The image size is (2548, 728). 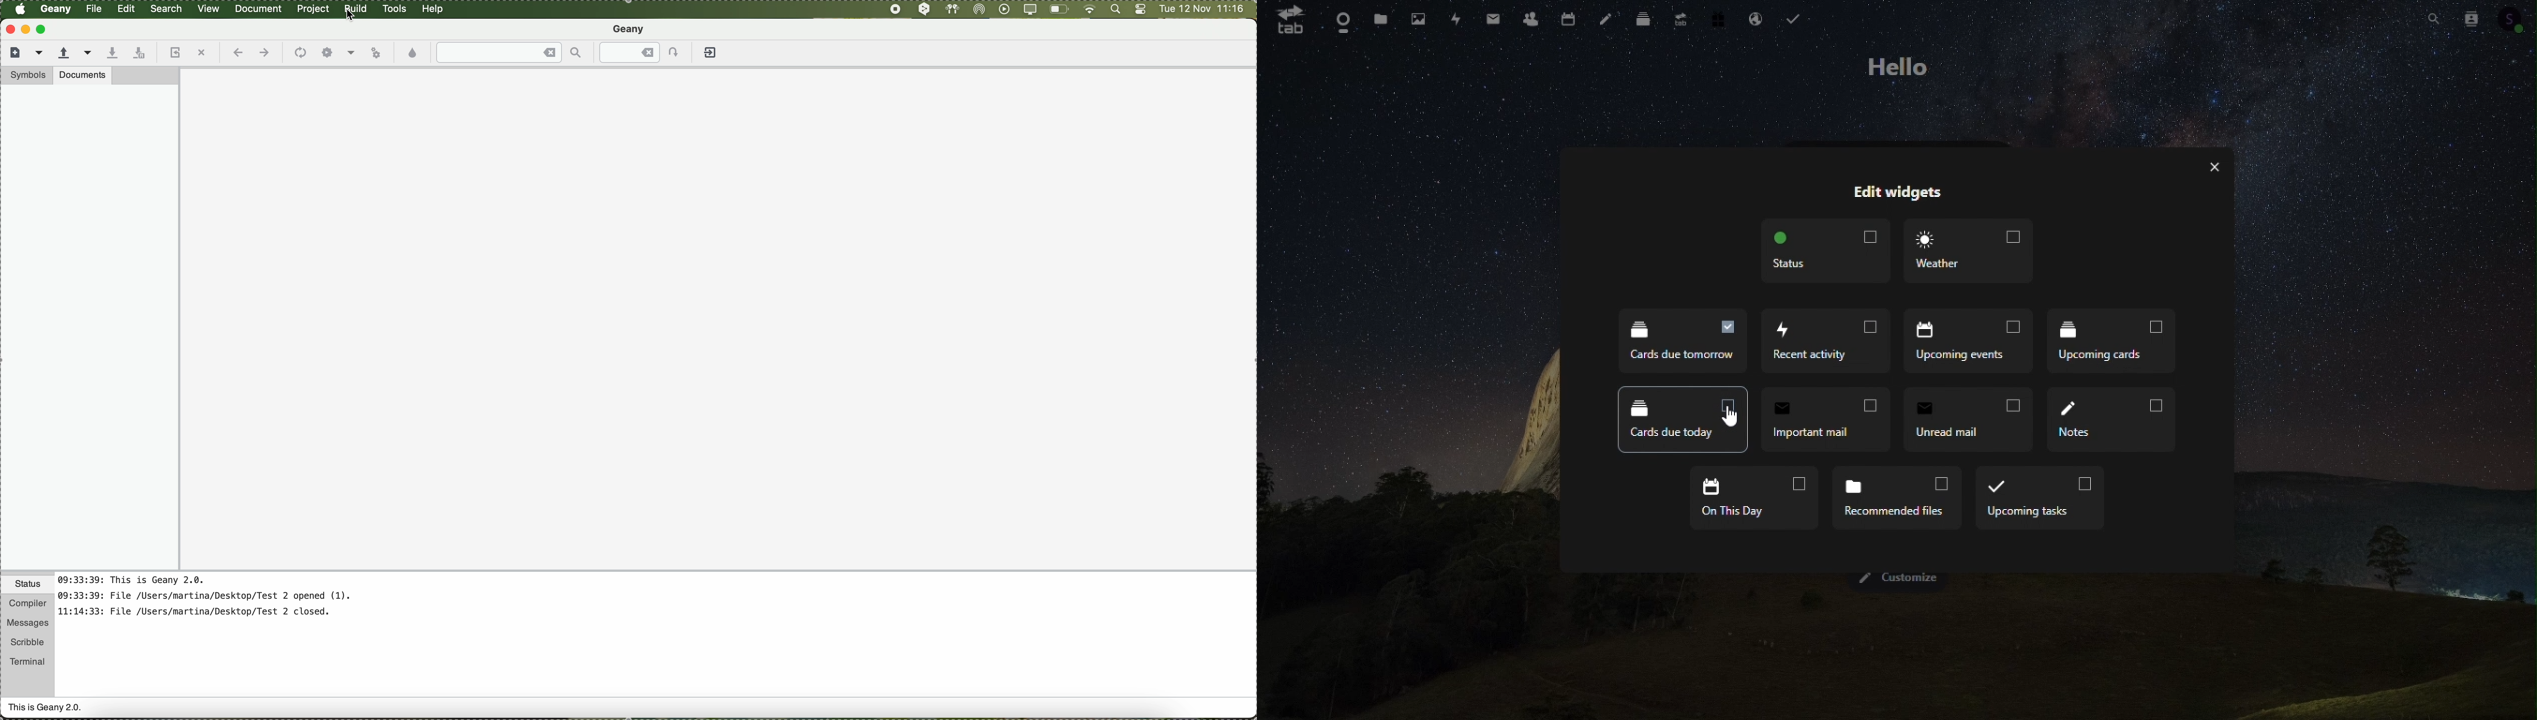 What do you see at coordinates (1967, 253) in the screenshot?
I see `Weather` at bounding box center [1967, 253].